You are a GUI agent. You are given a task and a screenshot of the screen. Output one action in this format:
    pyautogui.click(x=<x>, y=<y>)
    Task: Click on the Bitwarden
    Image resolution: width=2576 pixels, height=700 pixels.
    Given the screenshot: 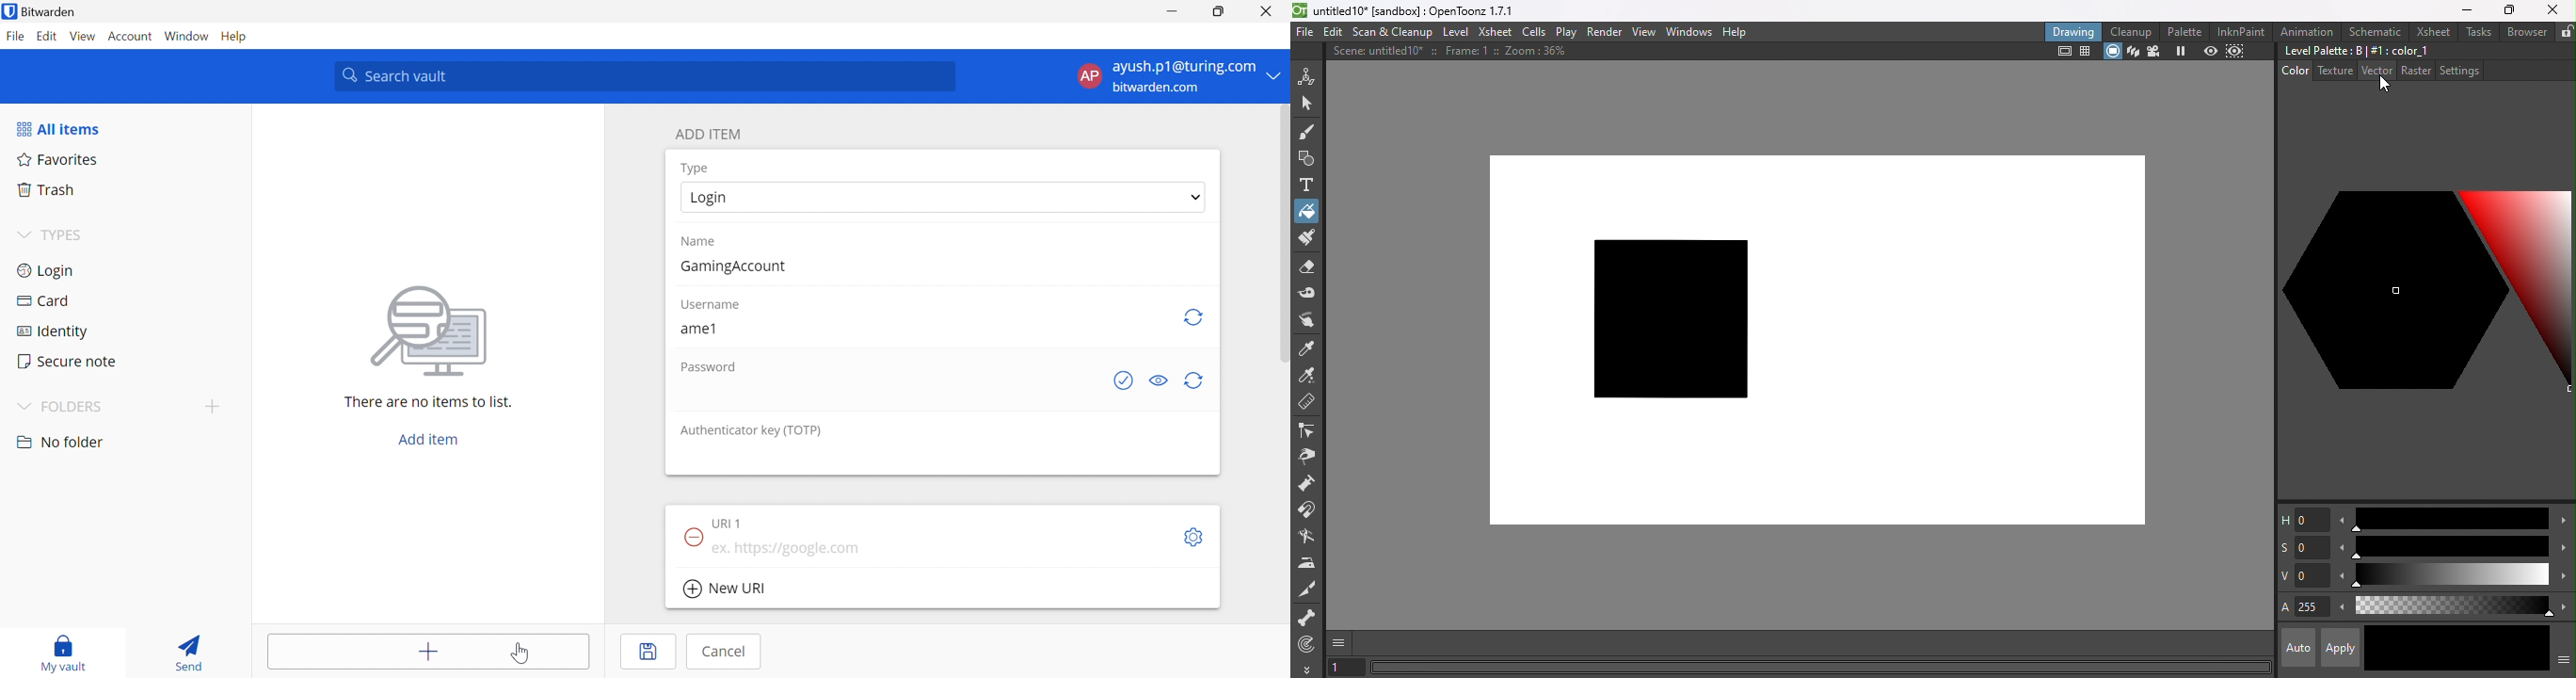 What is the action you would take?
    pyautogui.click(x=39, y=11)
    